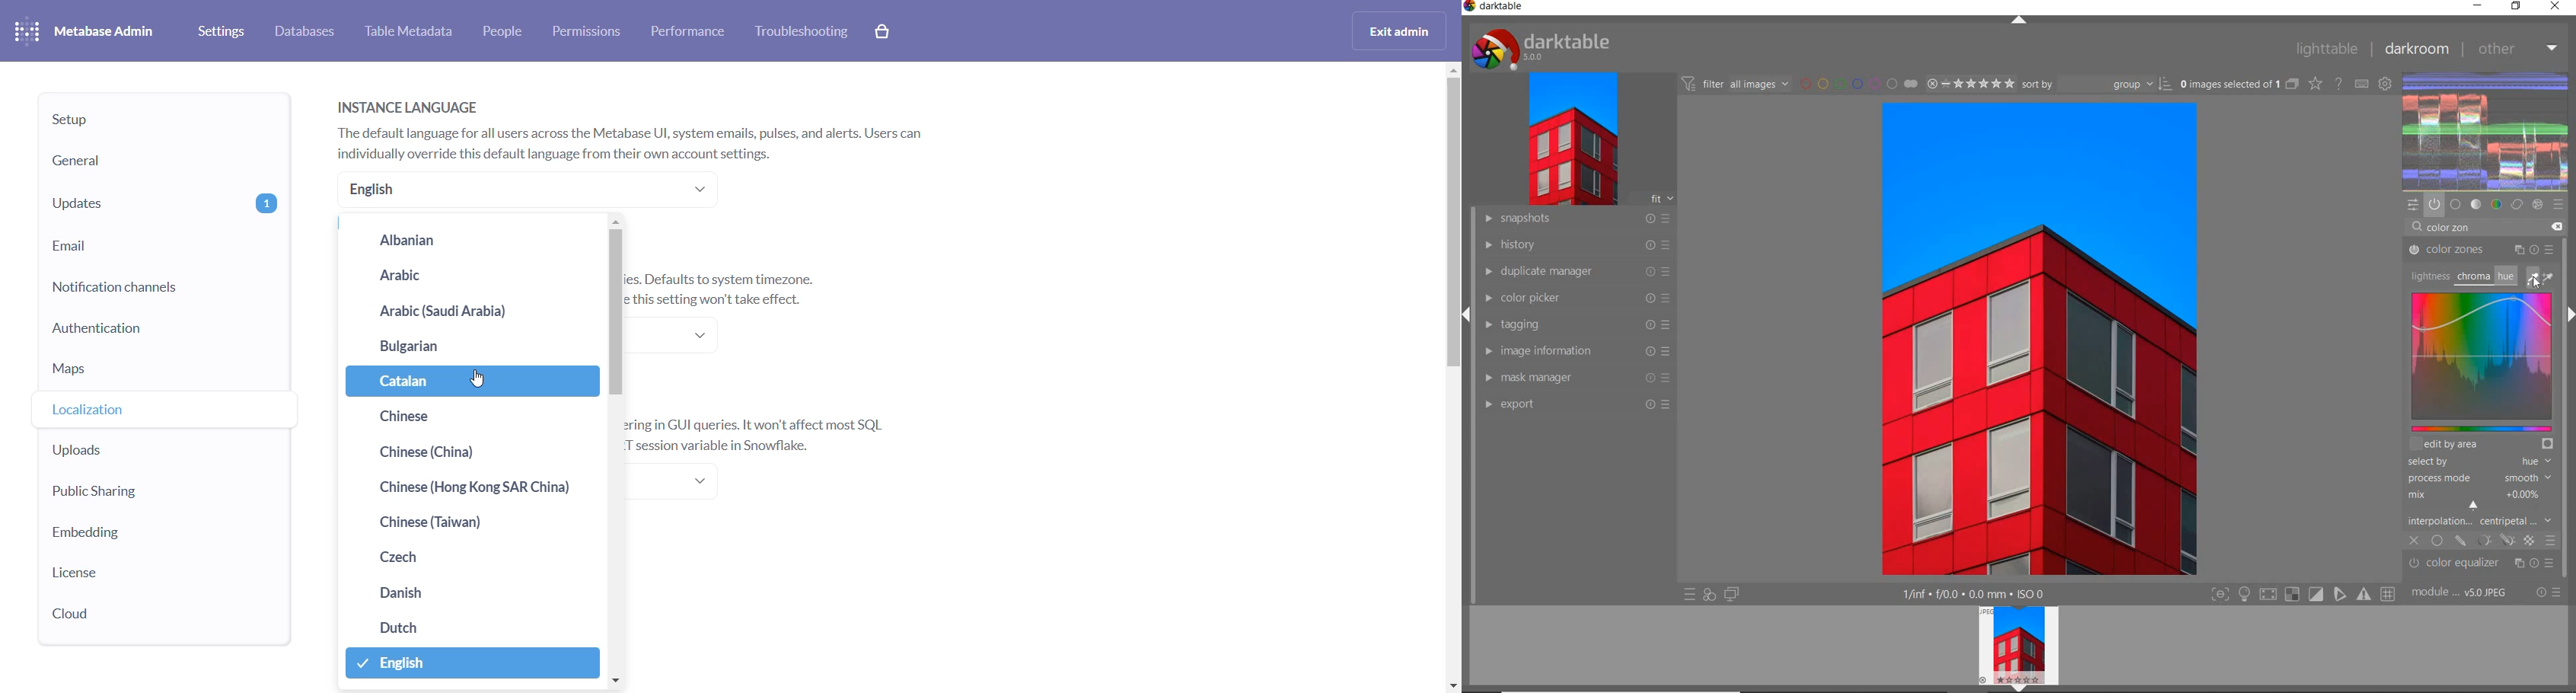 This screenshot has height=700, width=2576. What do you see at coordinates (1468, 311) in the screenshot?
I see `expand/collapse` at bounding box center [1468, 311].